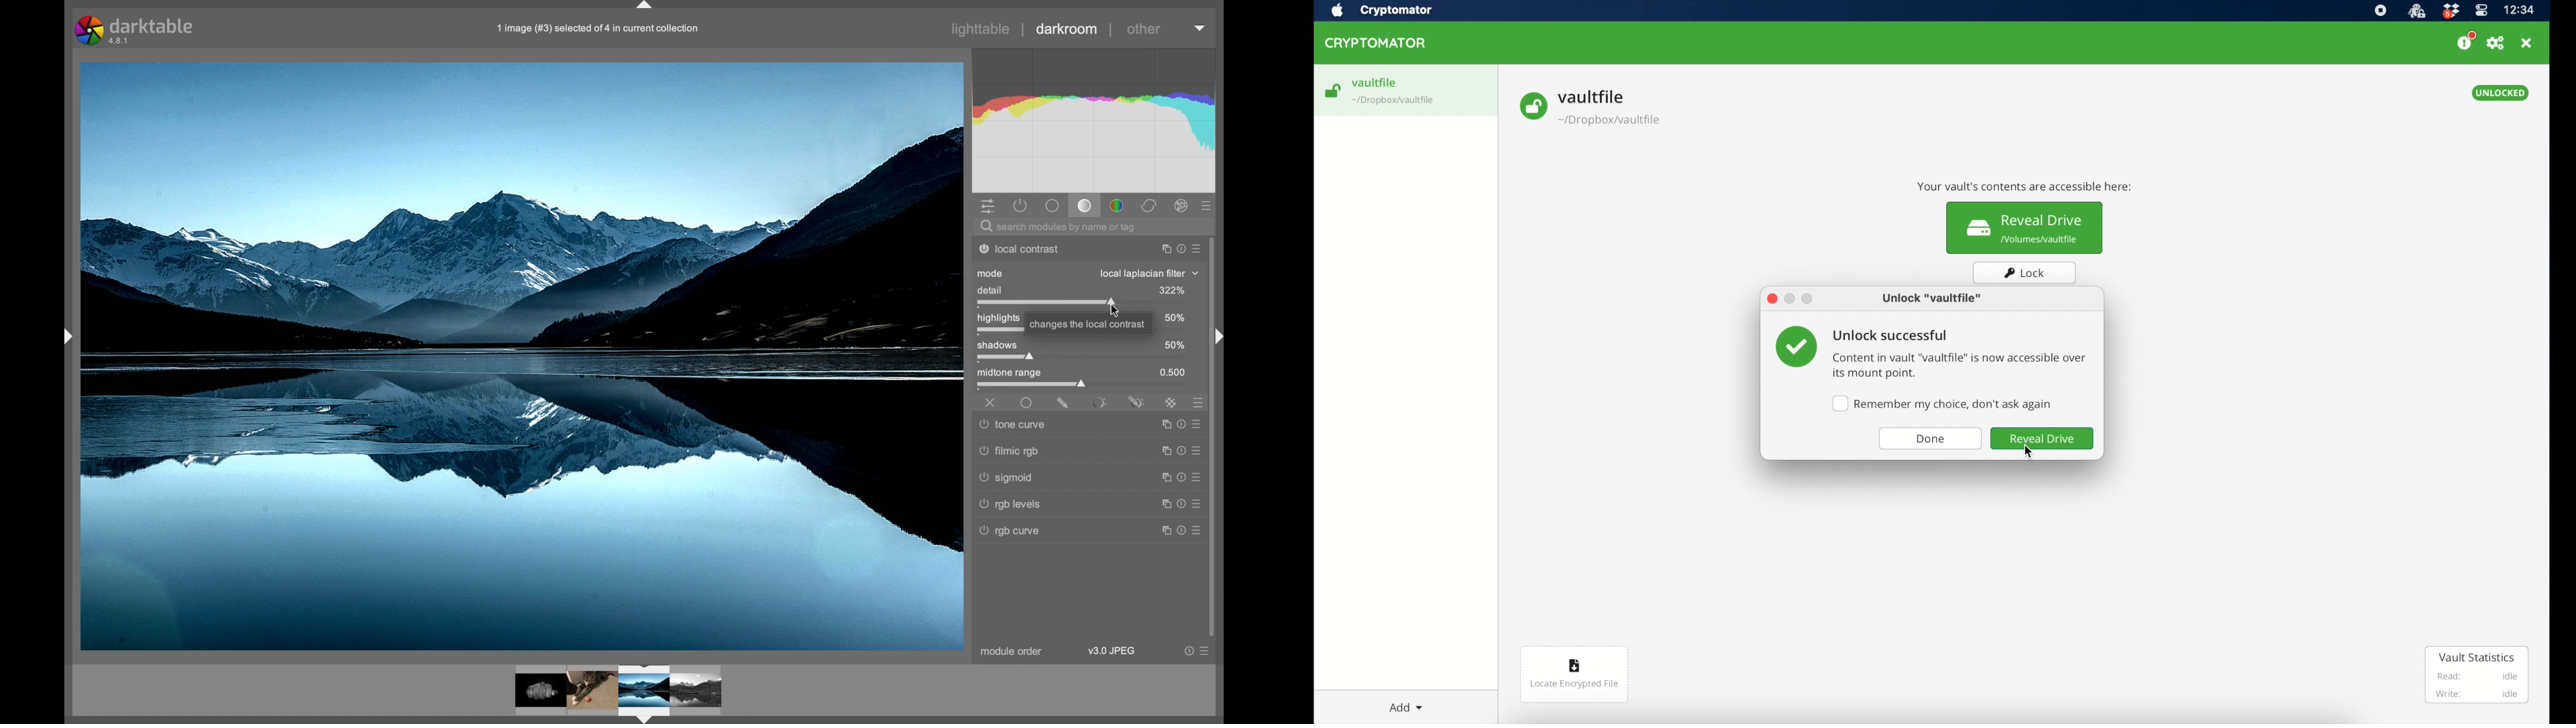 The height and width of the screenshot is (728, 2576). I want to click on shadows, so click(998, 345).